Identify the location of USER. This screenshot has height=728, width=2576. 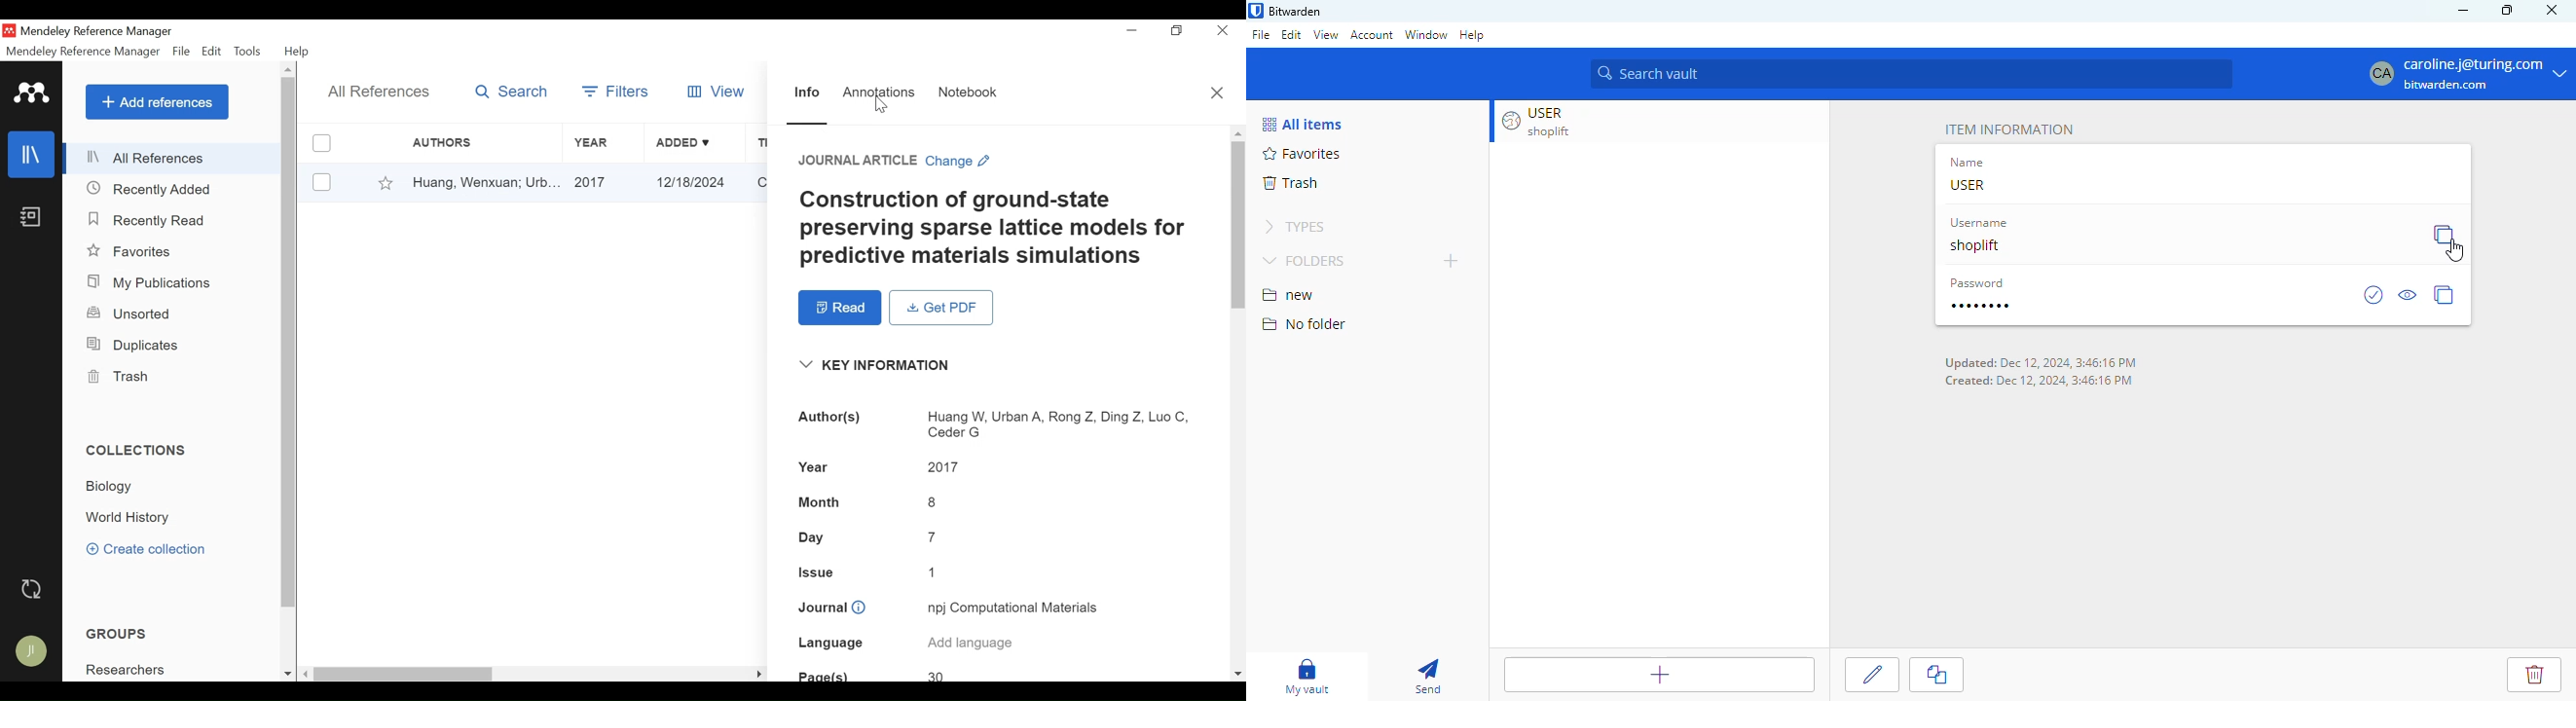
(1968, 185).